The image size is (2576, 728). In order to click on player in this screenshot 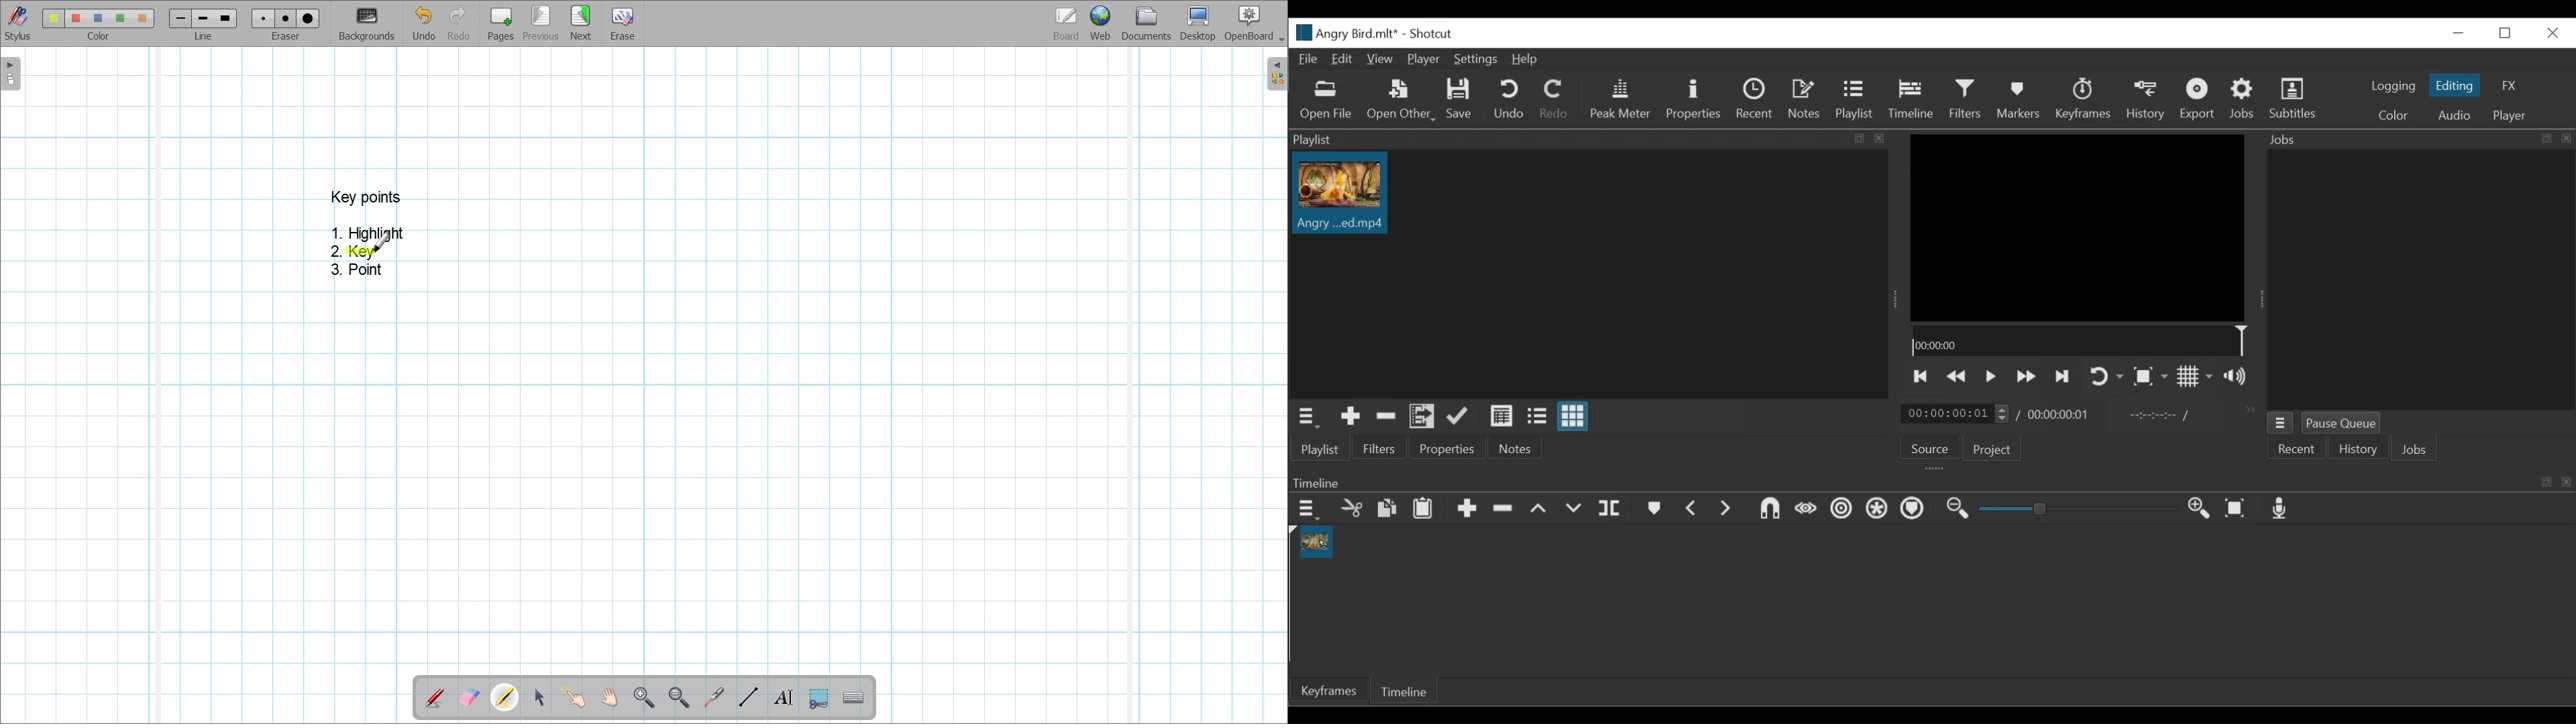, I will do `click(2510, 115)`.